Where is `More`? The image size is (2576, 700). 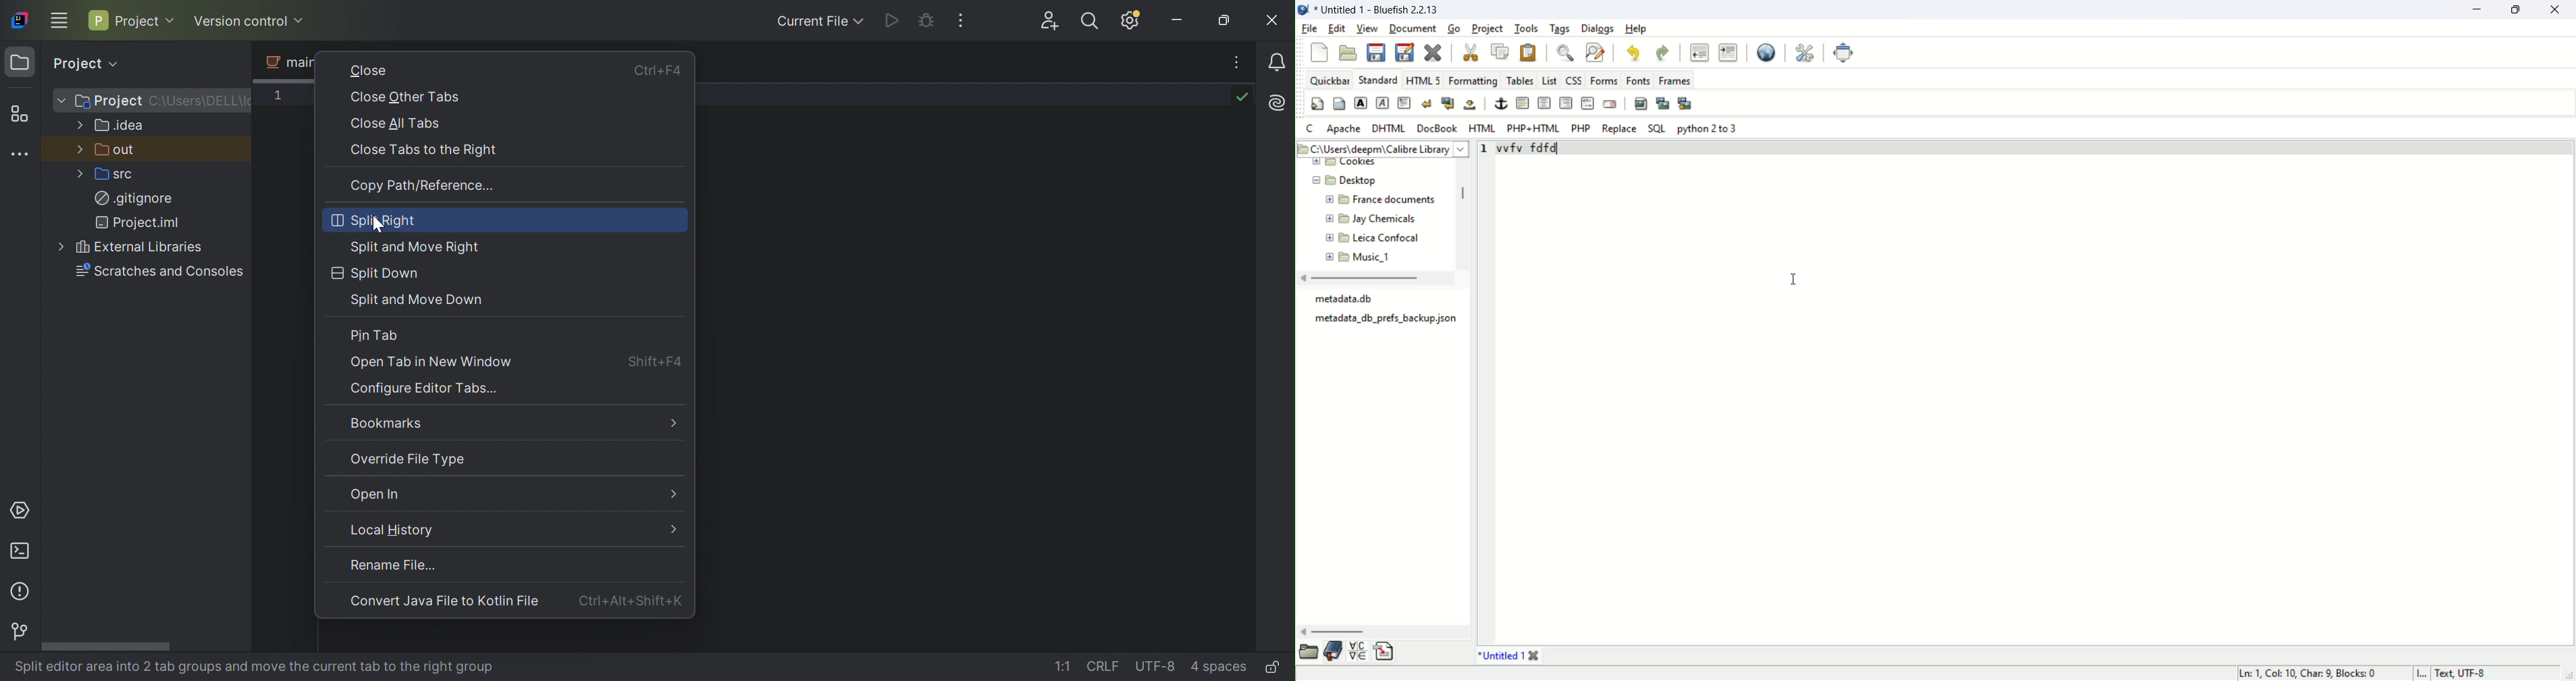
More is located at coordinates (671, 495).